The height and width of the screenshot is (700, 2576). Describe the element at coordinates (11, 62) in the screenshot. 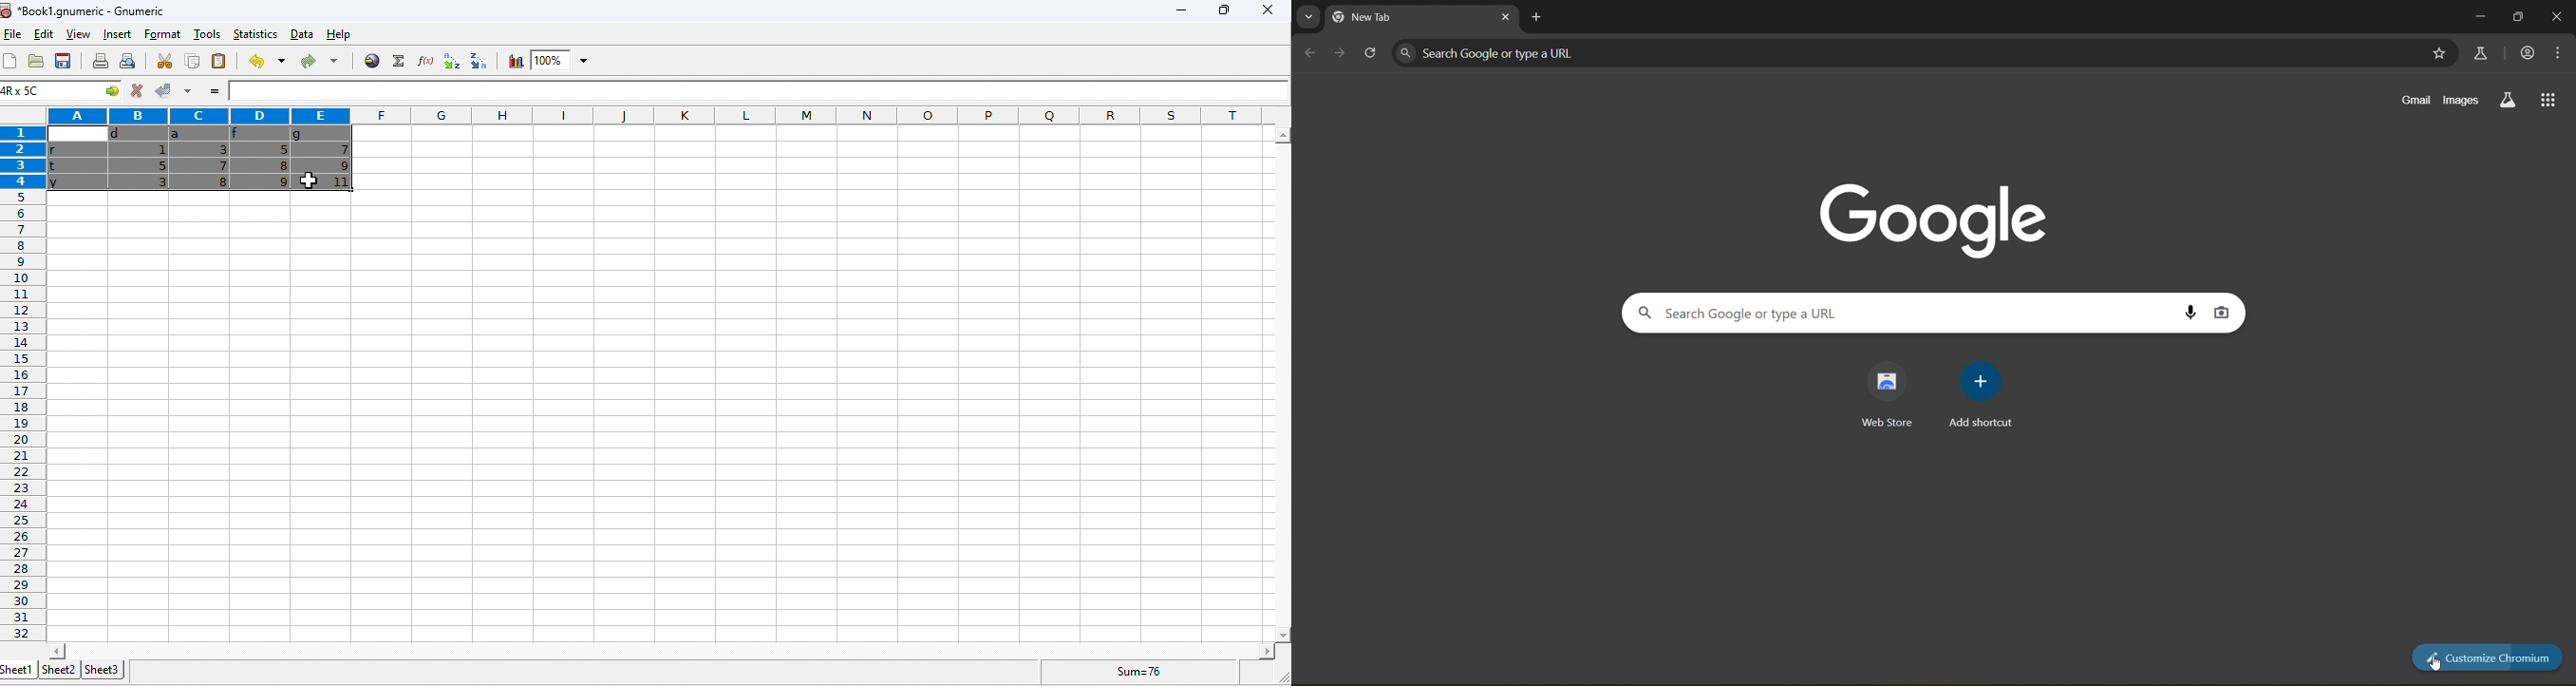

I see `new` at that location.